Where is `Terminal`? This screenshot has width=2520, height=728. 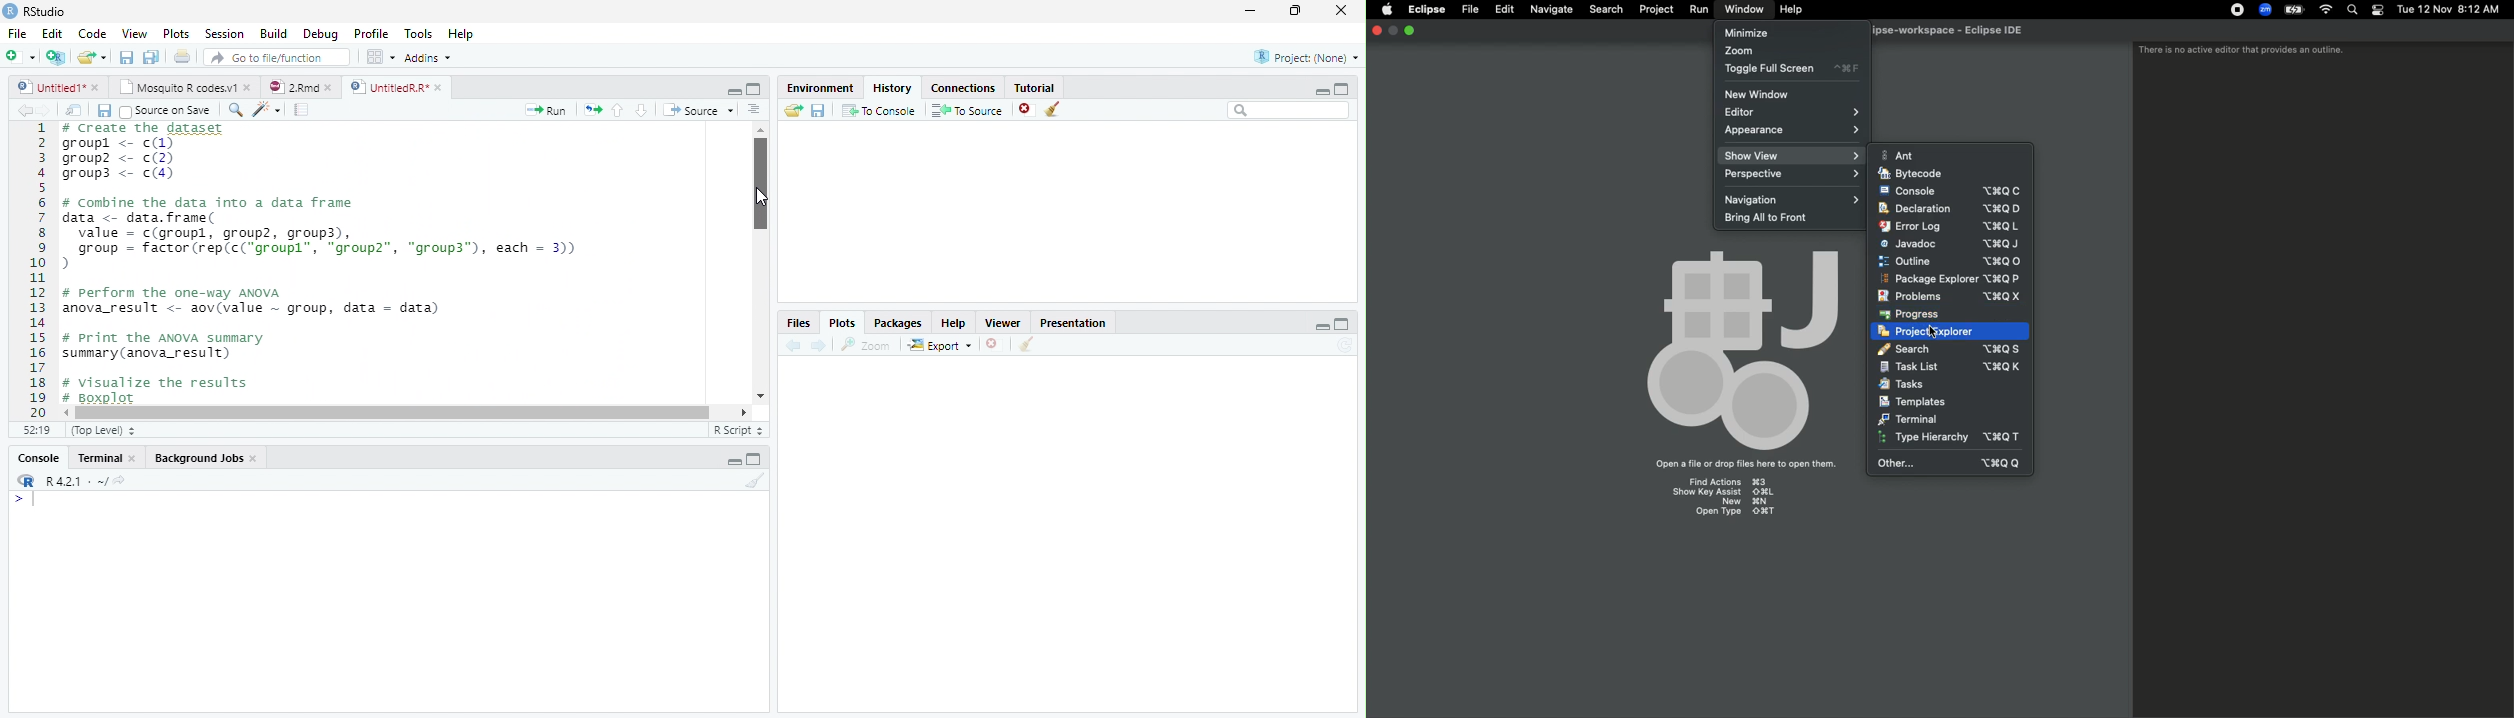
Terminal is located at coordinates (108, 458).